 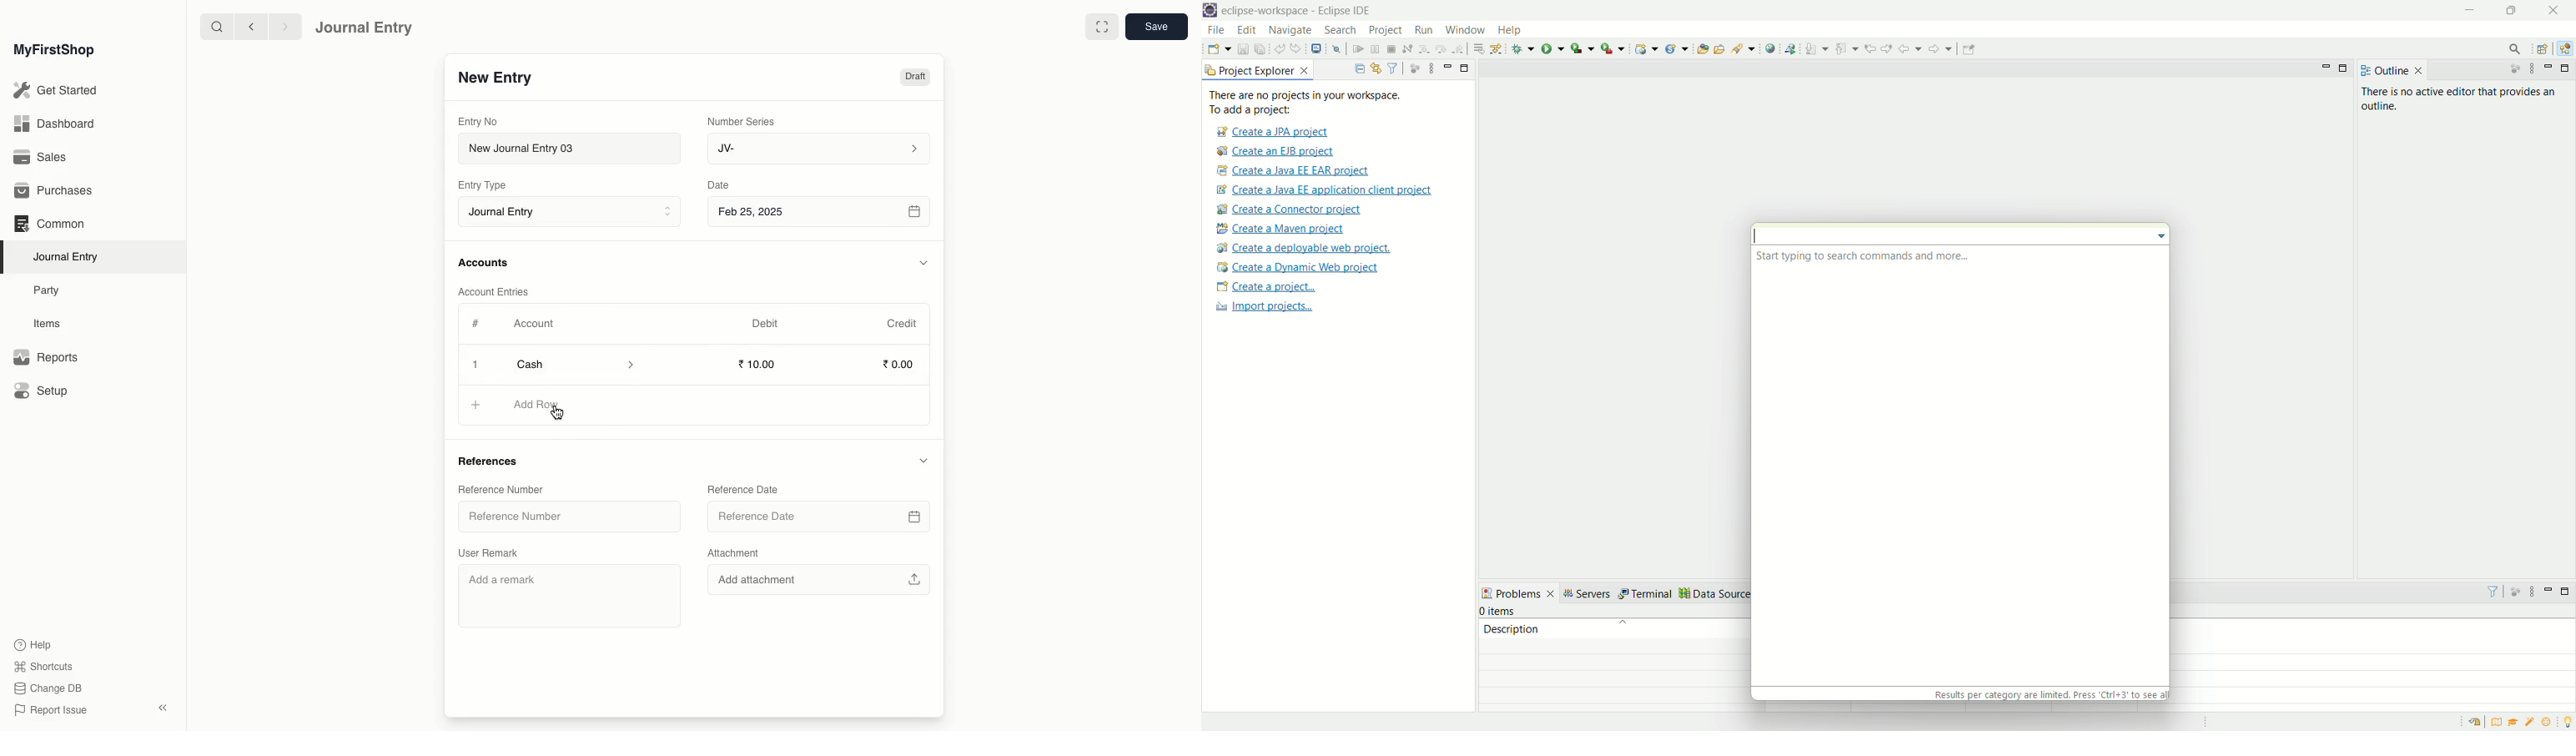 What do you see at coordinates (901, 322) in the screenshot?
I see `Credit` at bounding box center [901, 322].